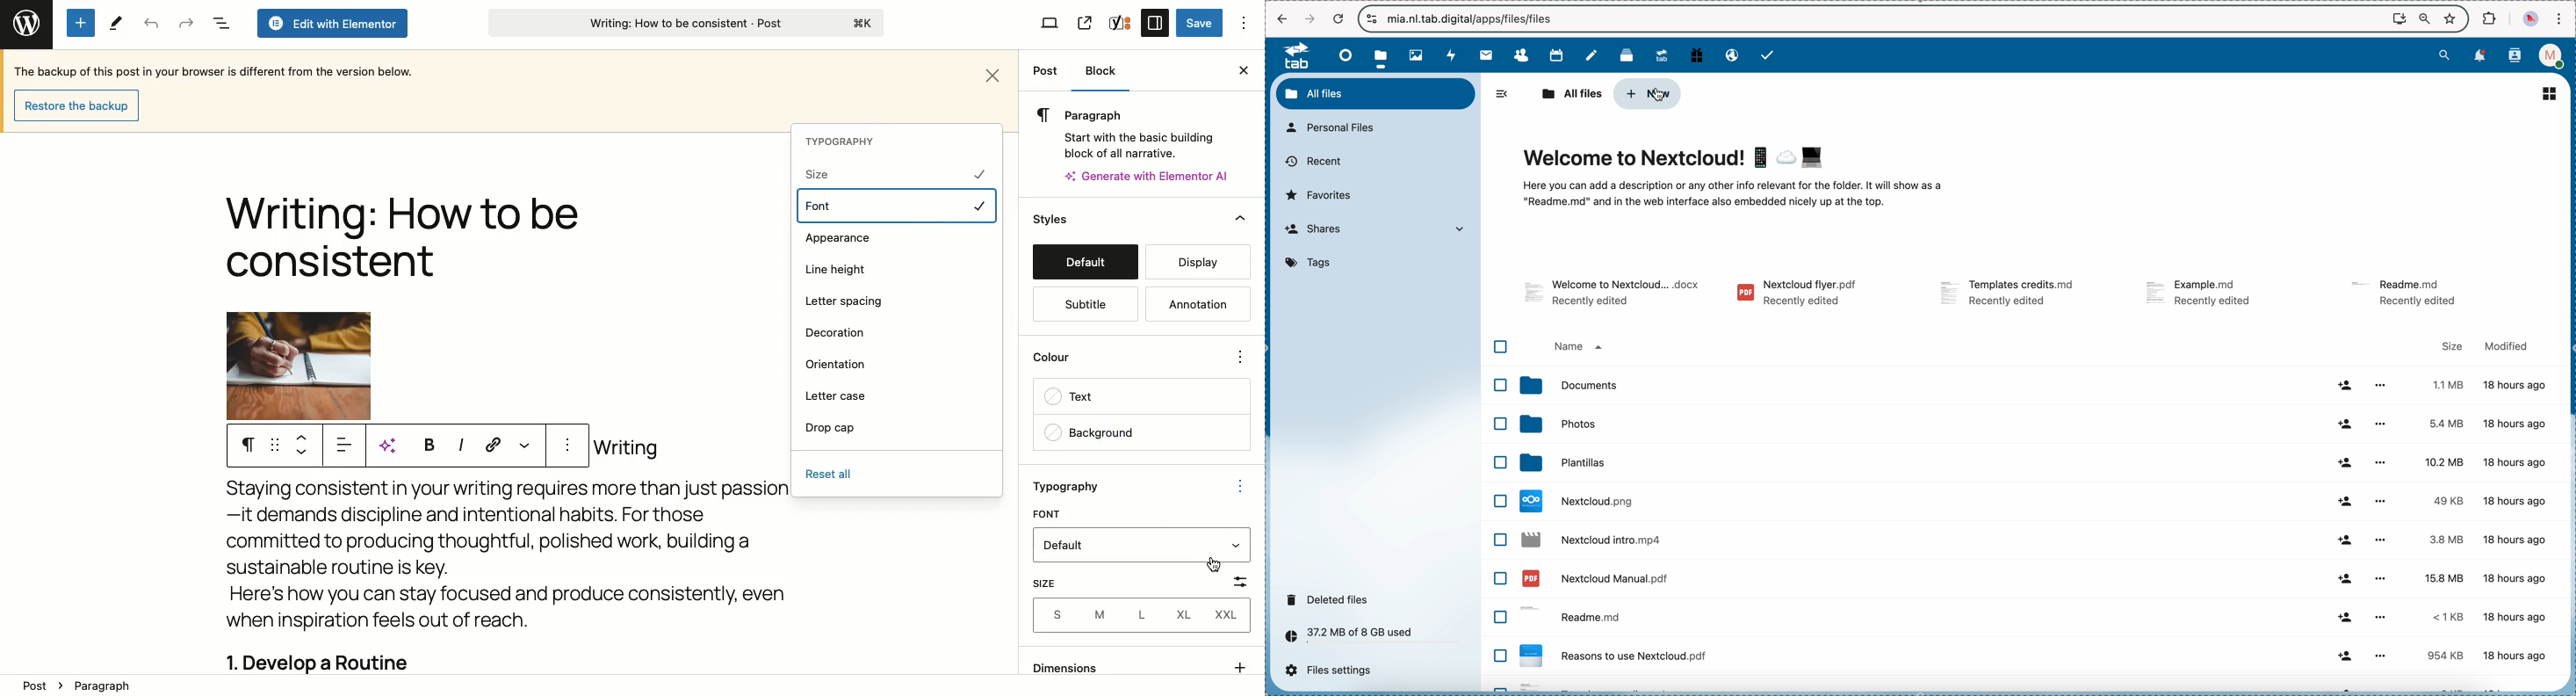 The height and width of the screenshot is (700, 2576). Describe the element at coordinates (1337, 20) in the screenshot. I see `cancel` at that location.